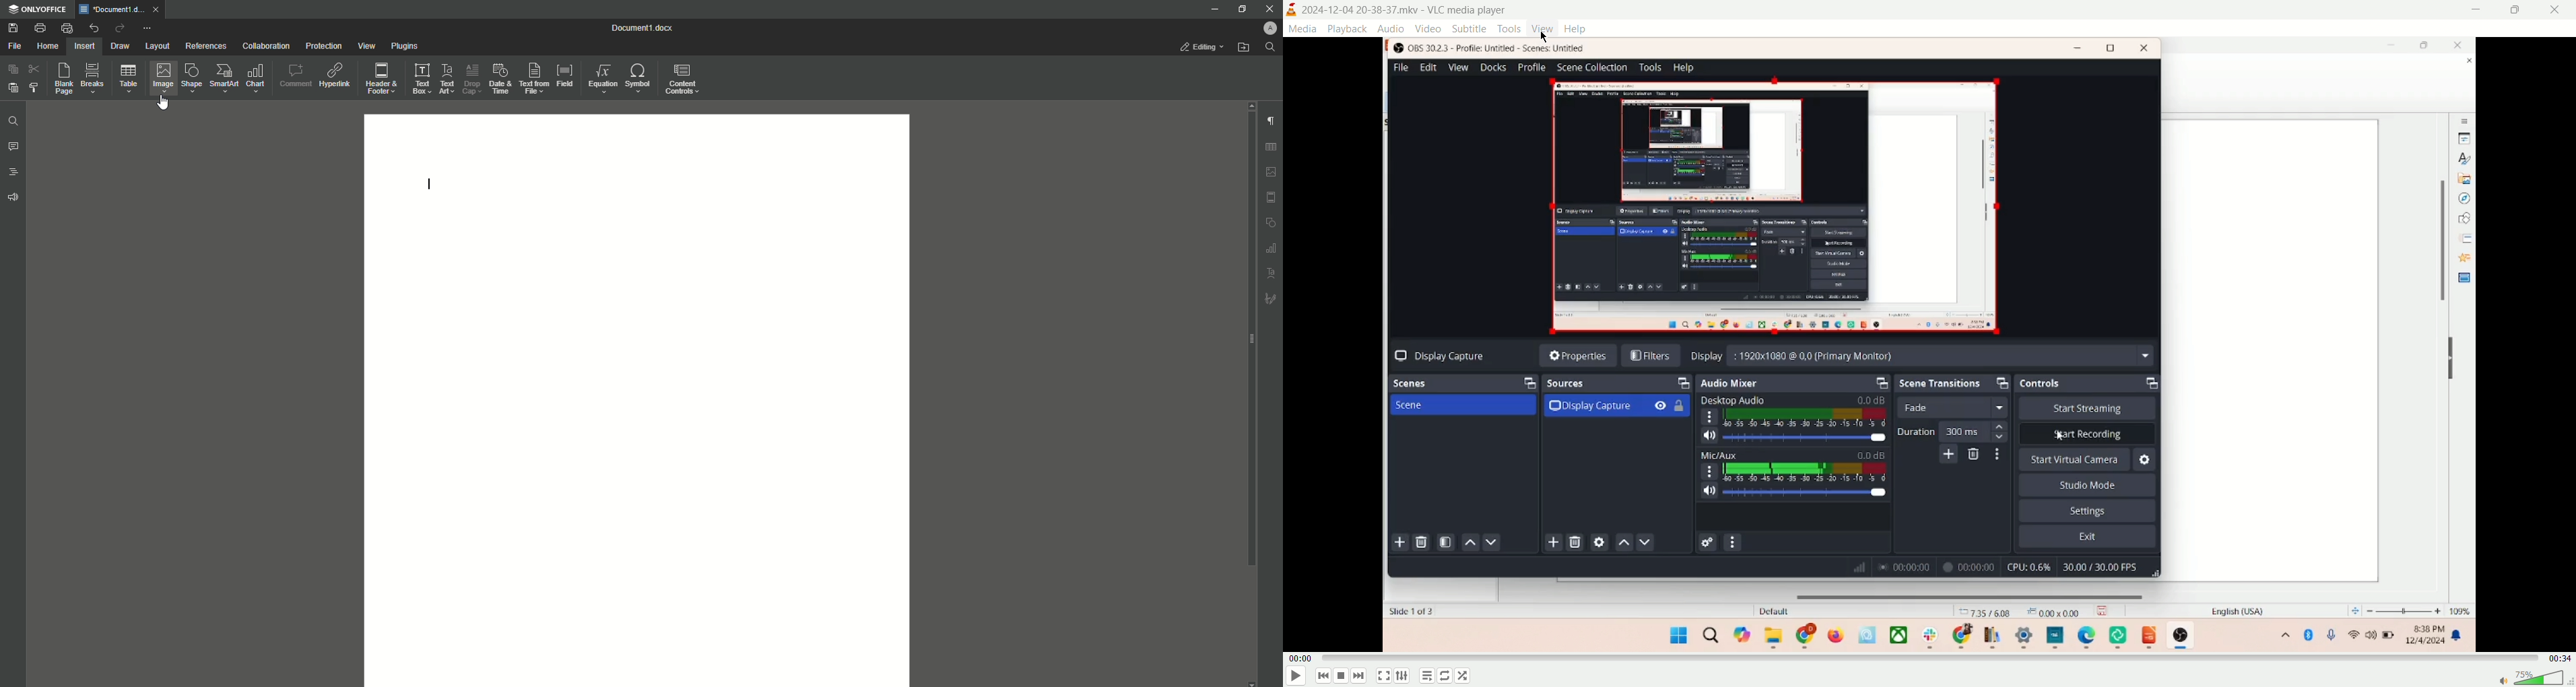 The width and height of the screenshot is (2576, 700). I want to click on Text Art Settings, so click(1272, 274).